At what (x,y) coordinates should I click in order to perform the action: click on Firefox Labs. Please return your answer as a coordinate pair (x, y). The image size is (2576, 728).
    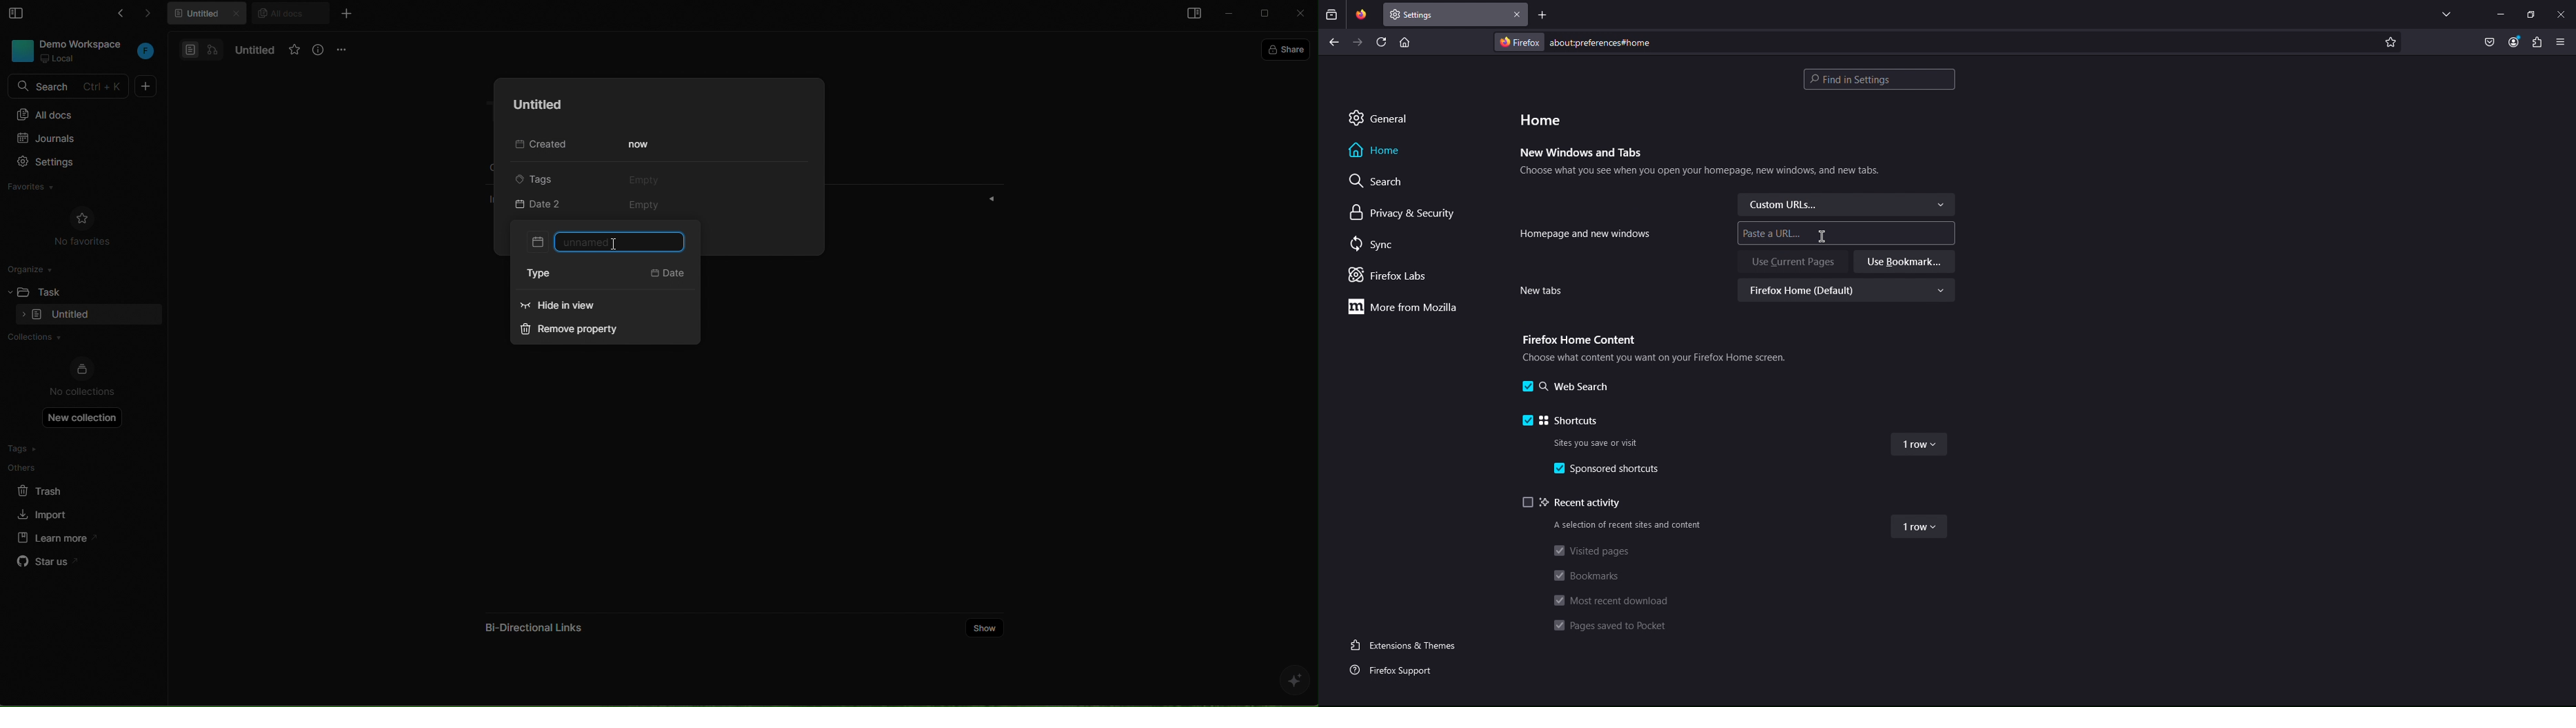
    Looking at the image, I should click on (1392, 276).